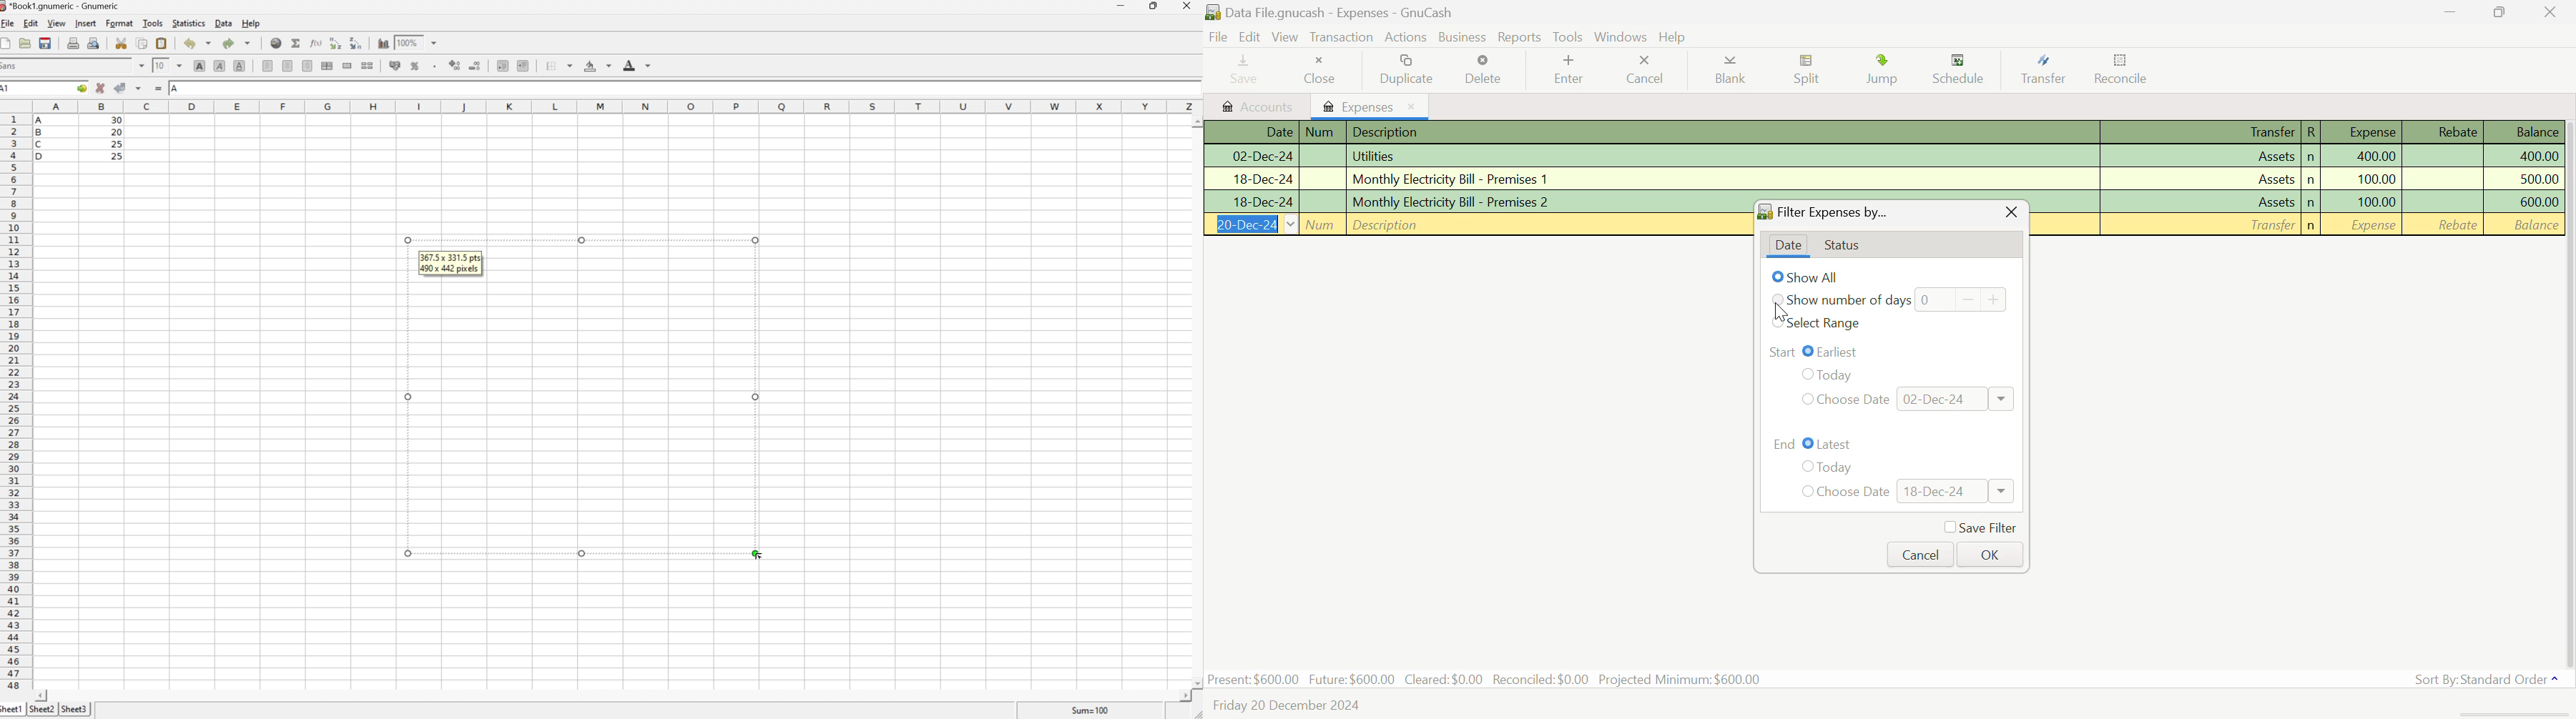 The image size is (2576, 728). Describe the element at coordinates (2444, 132) in the screenshot. I see `Rebate` at that location.